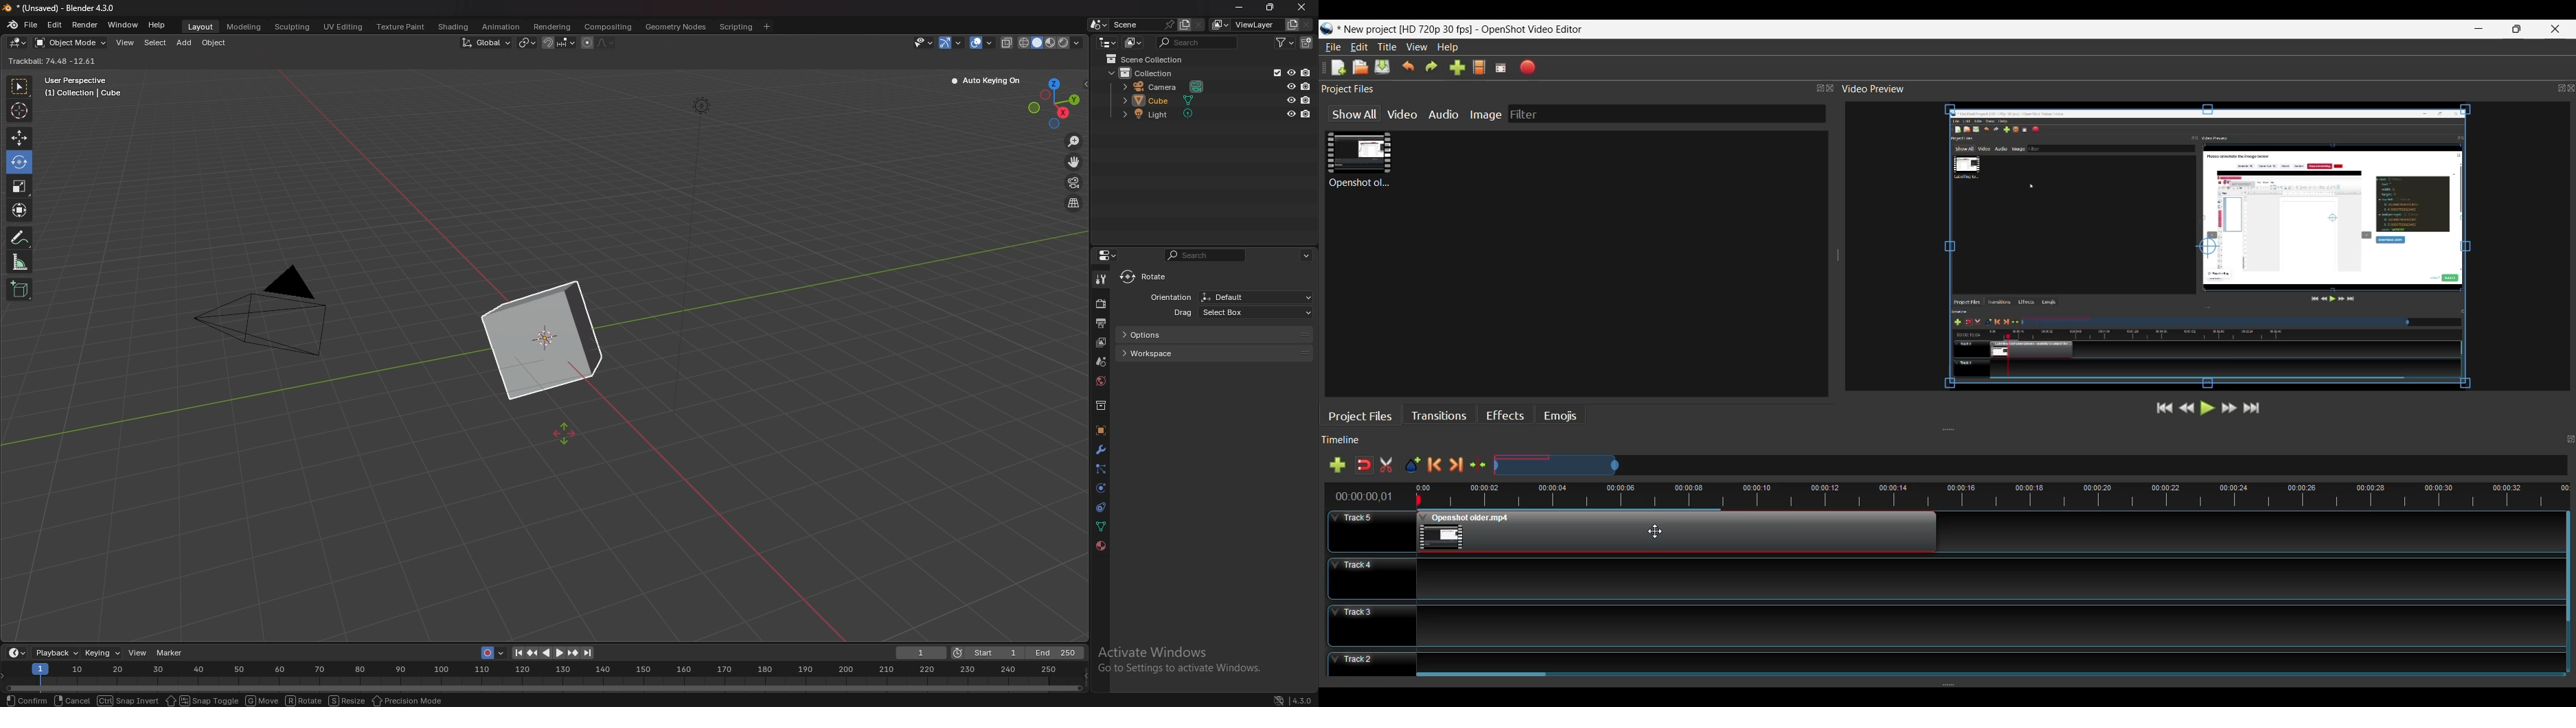 The height and width of the screenshot is (728, 2576). What do you see at coordinates (1678, 532) in the screenshot?
I see `Clip at Track Panel` at bounding box center [1678, 532].